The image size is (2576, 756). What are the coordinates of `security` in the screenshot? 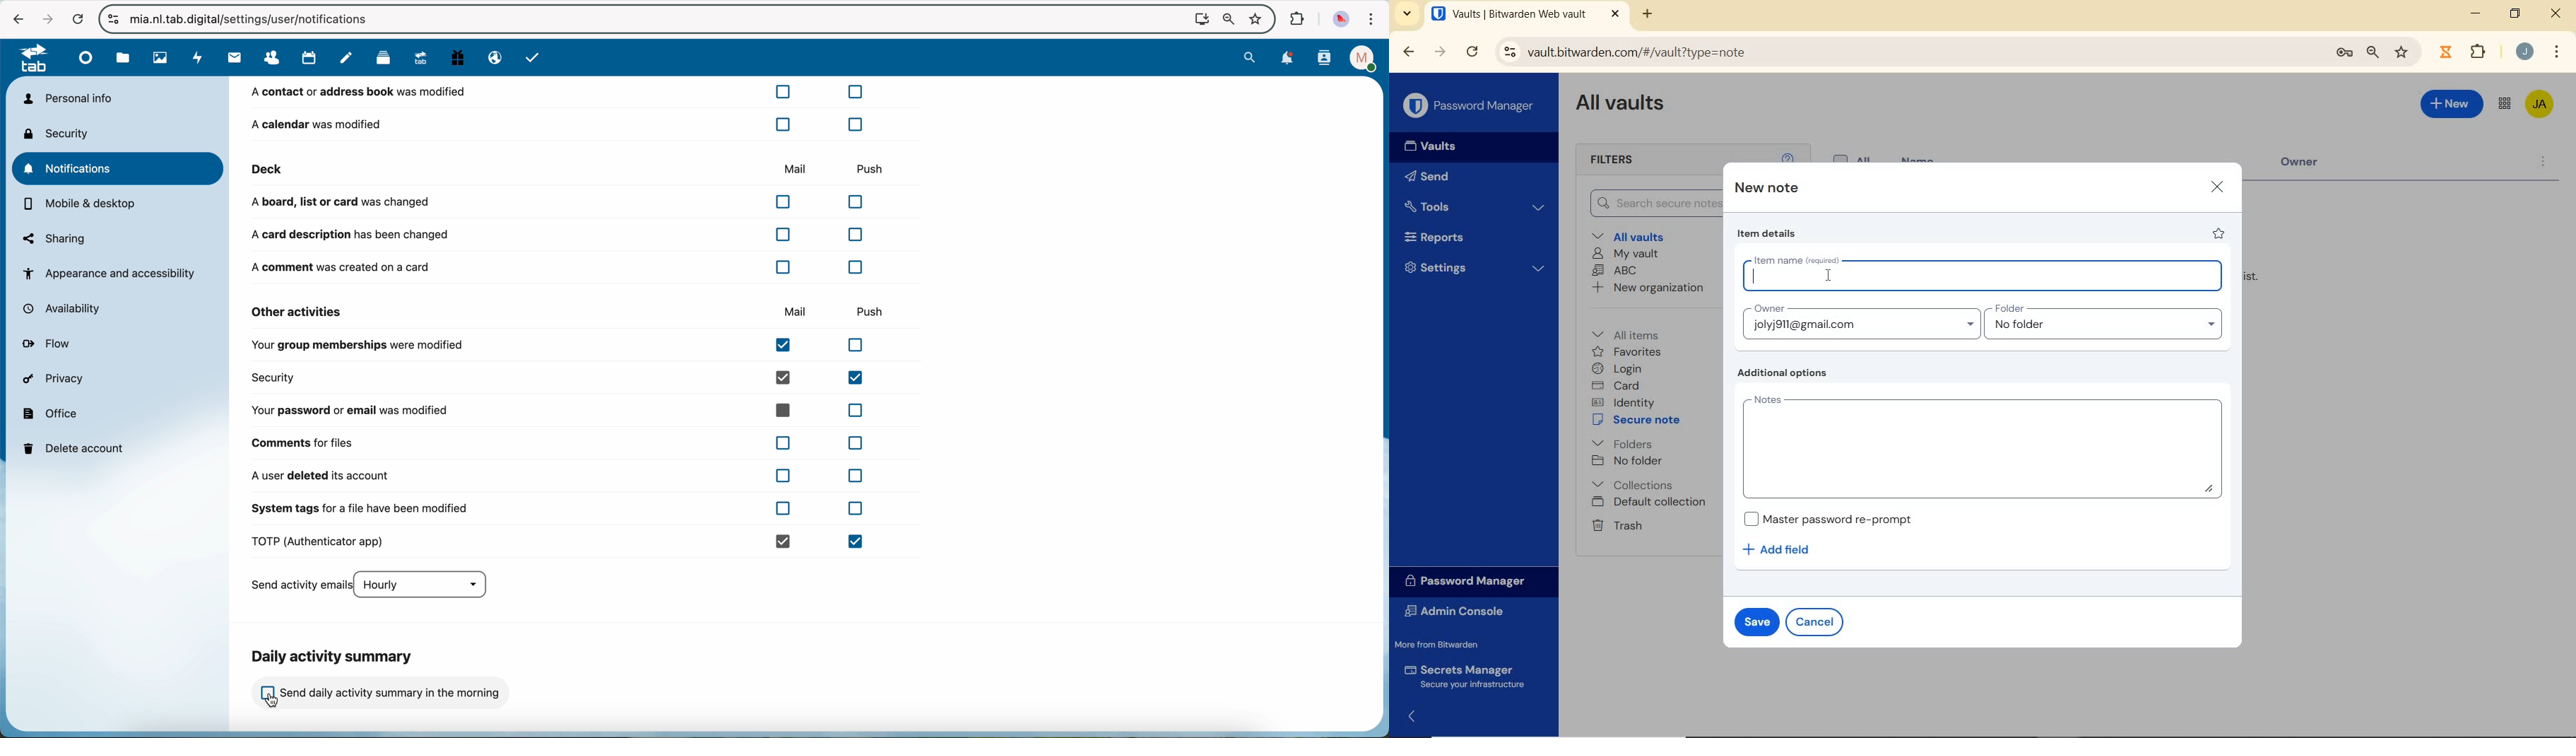 It's located at (60, 133).